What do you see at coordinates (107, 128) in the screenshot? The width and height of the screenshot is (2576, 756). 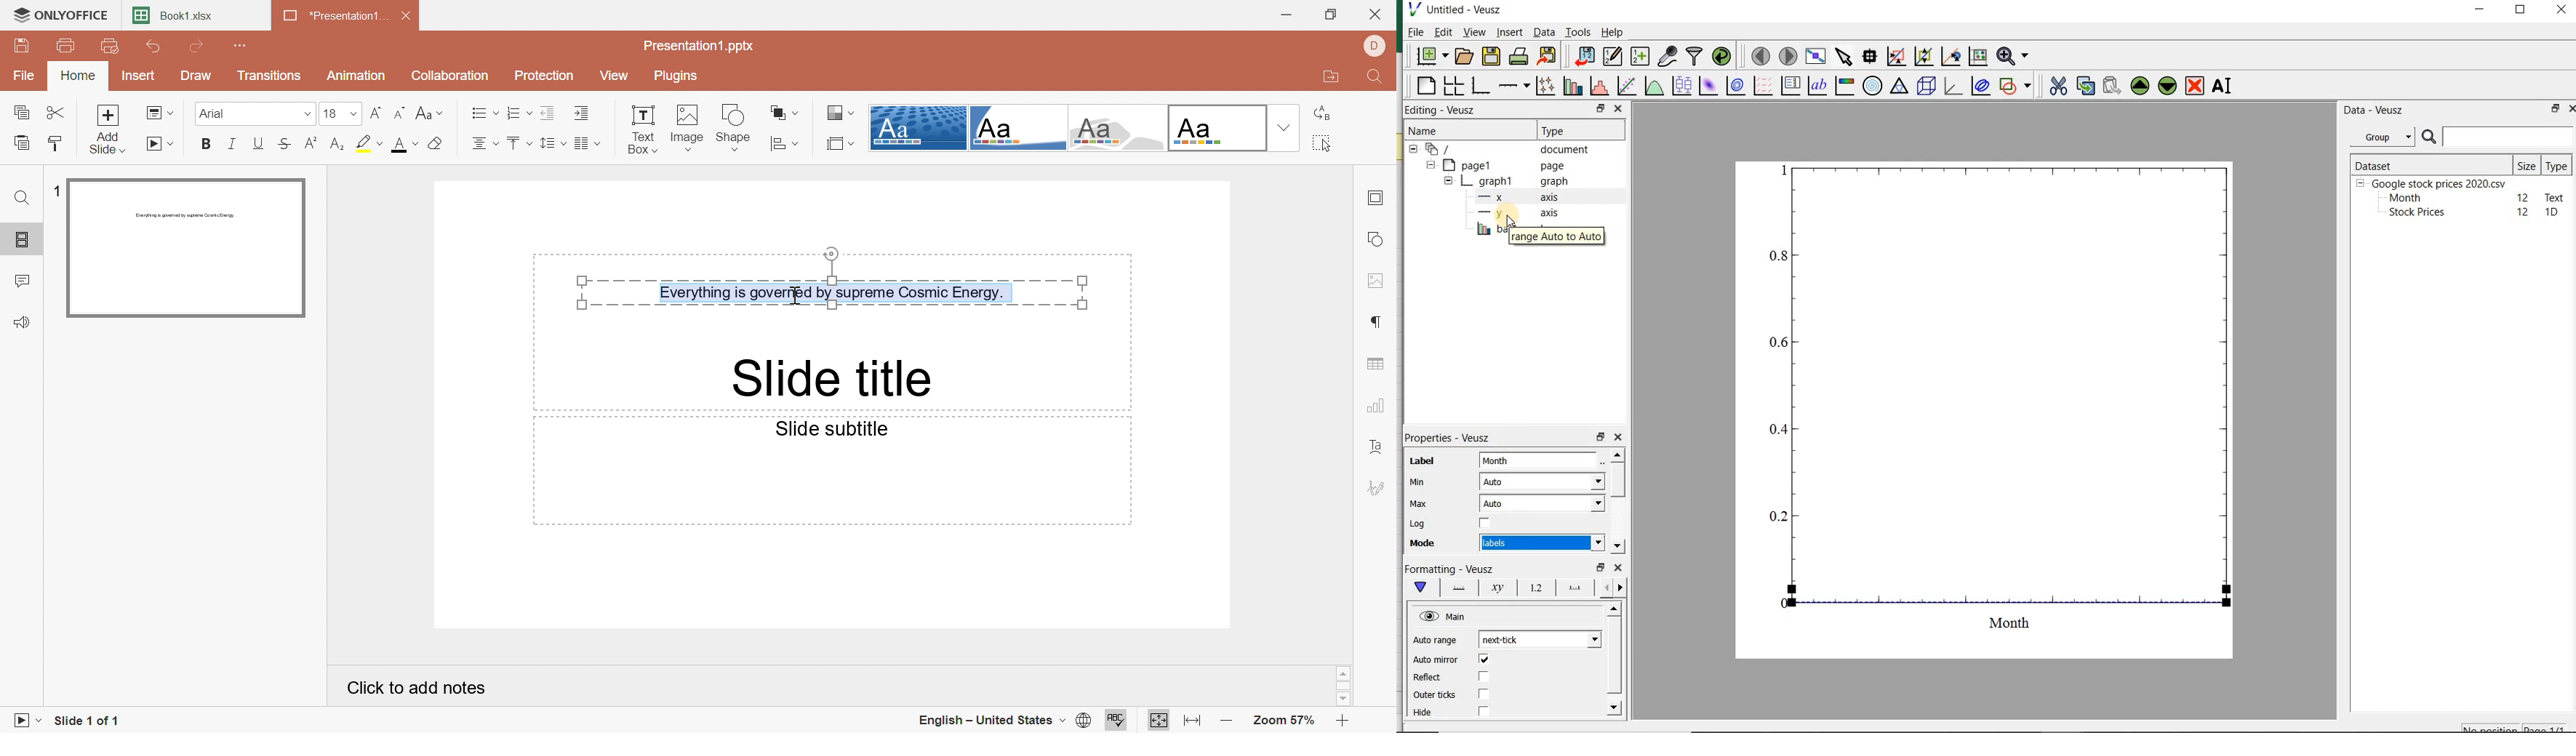 I see `Add slide` at bounding box center [107, 128].